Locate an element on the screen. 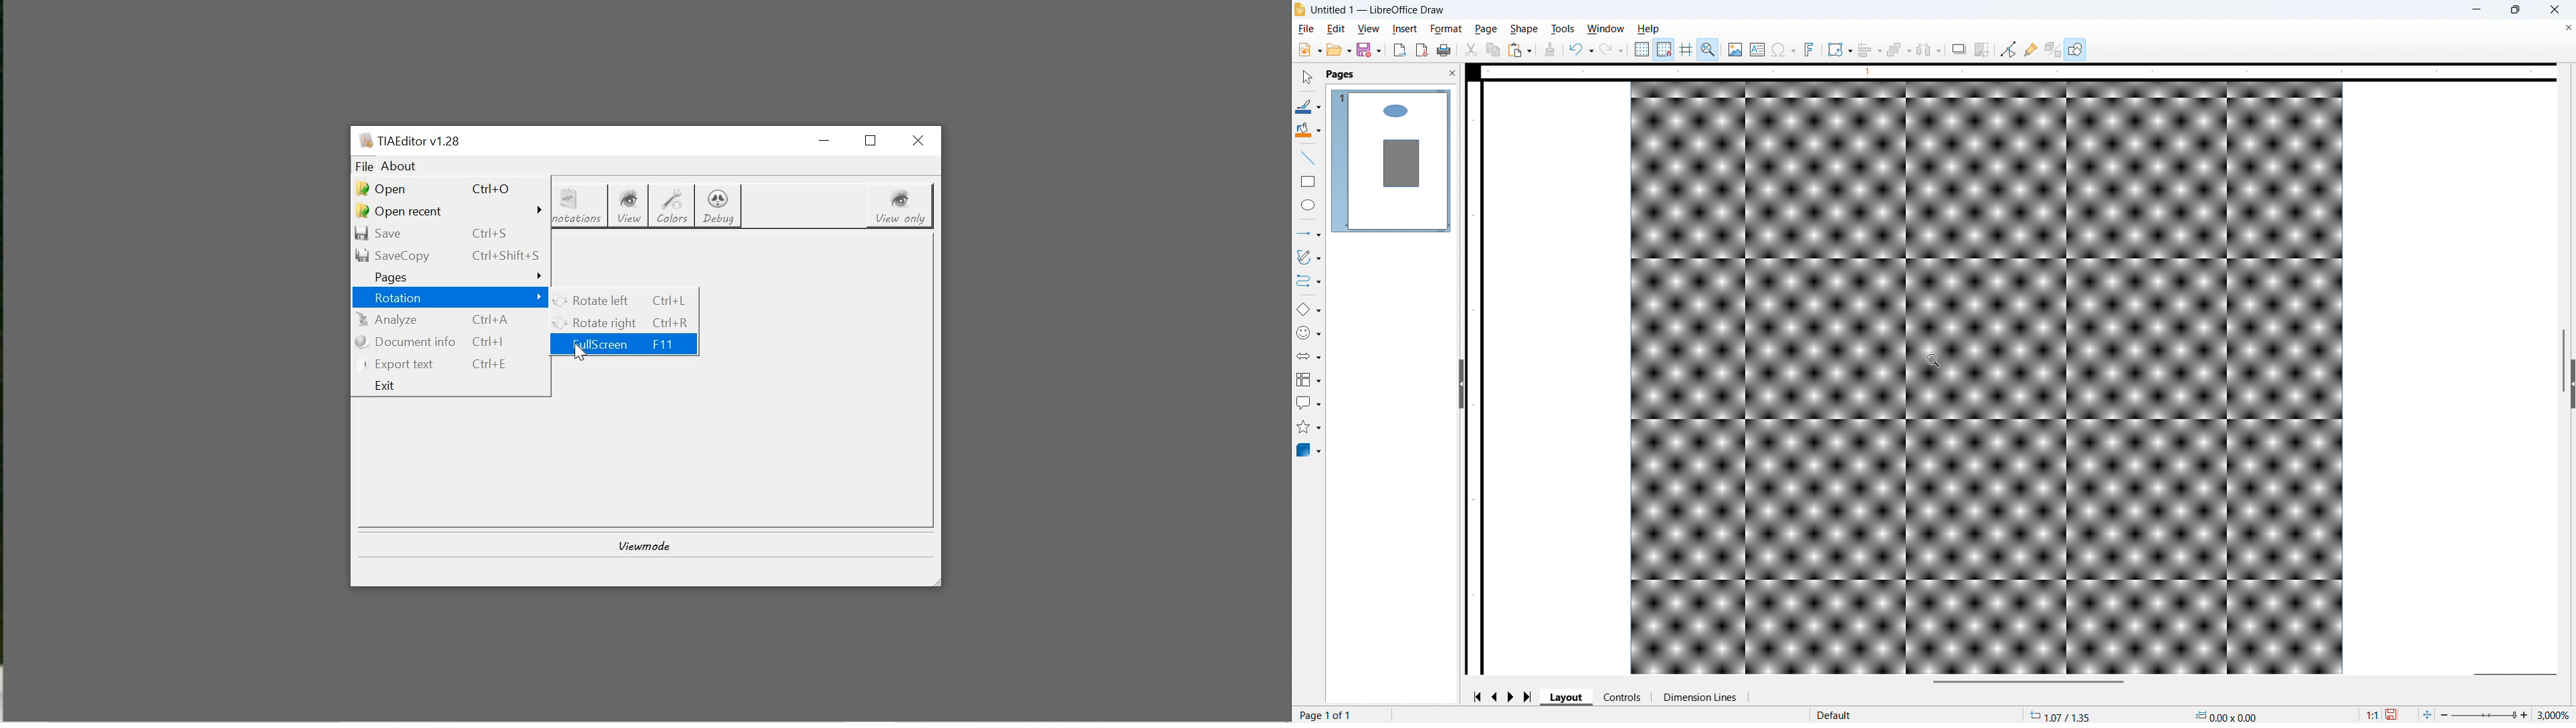 This screenshot has height=728, width=2576. Page display  is located at coordinates (1391, 161).